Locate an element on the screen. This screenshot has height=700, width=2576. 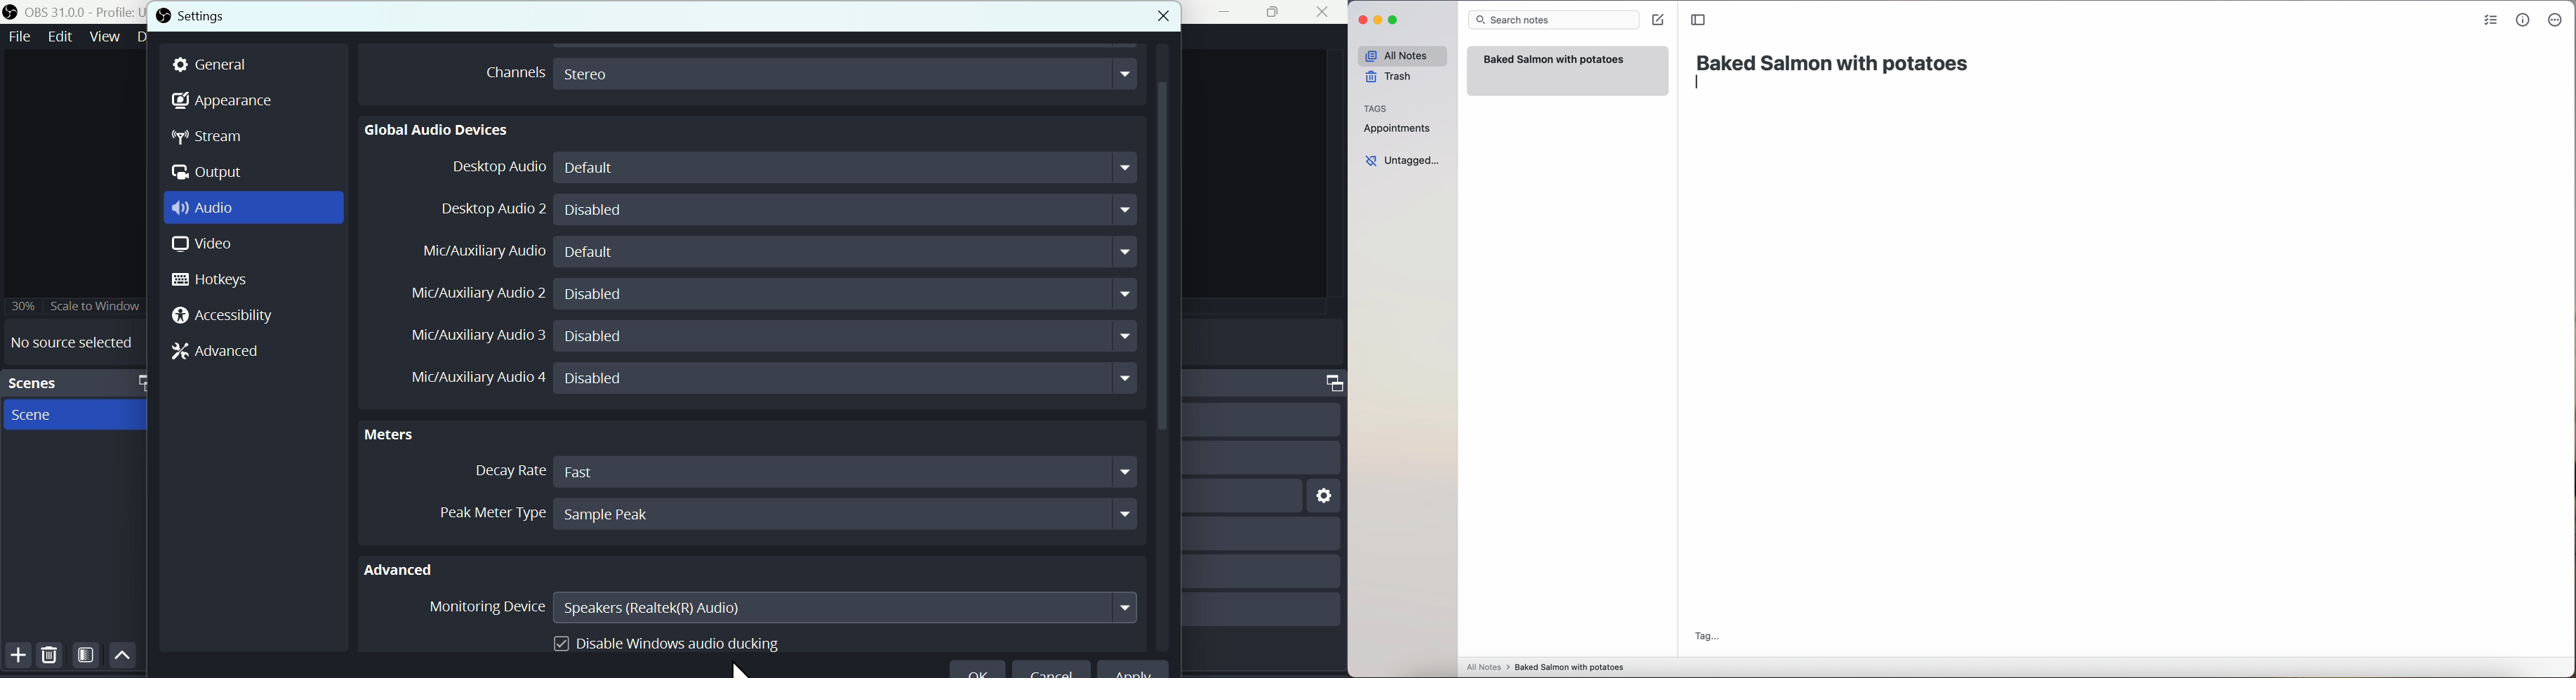
OBS 31.0 .0 profile untitled seen new scene is located at coordinates (83, 11).